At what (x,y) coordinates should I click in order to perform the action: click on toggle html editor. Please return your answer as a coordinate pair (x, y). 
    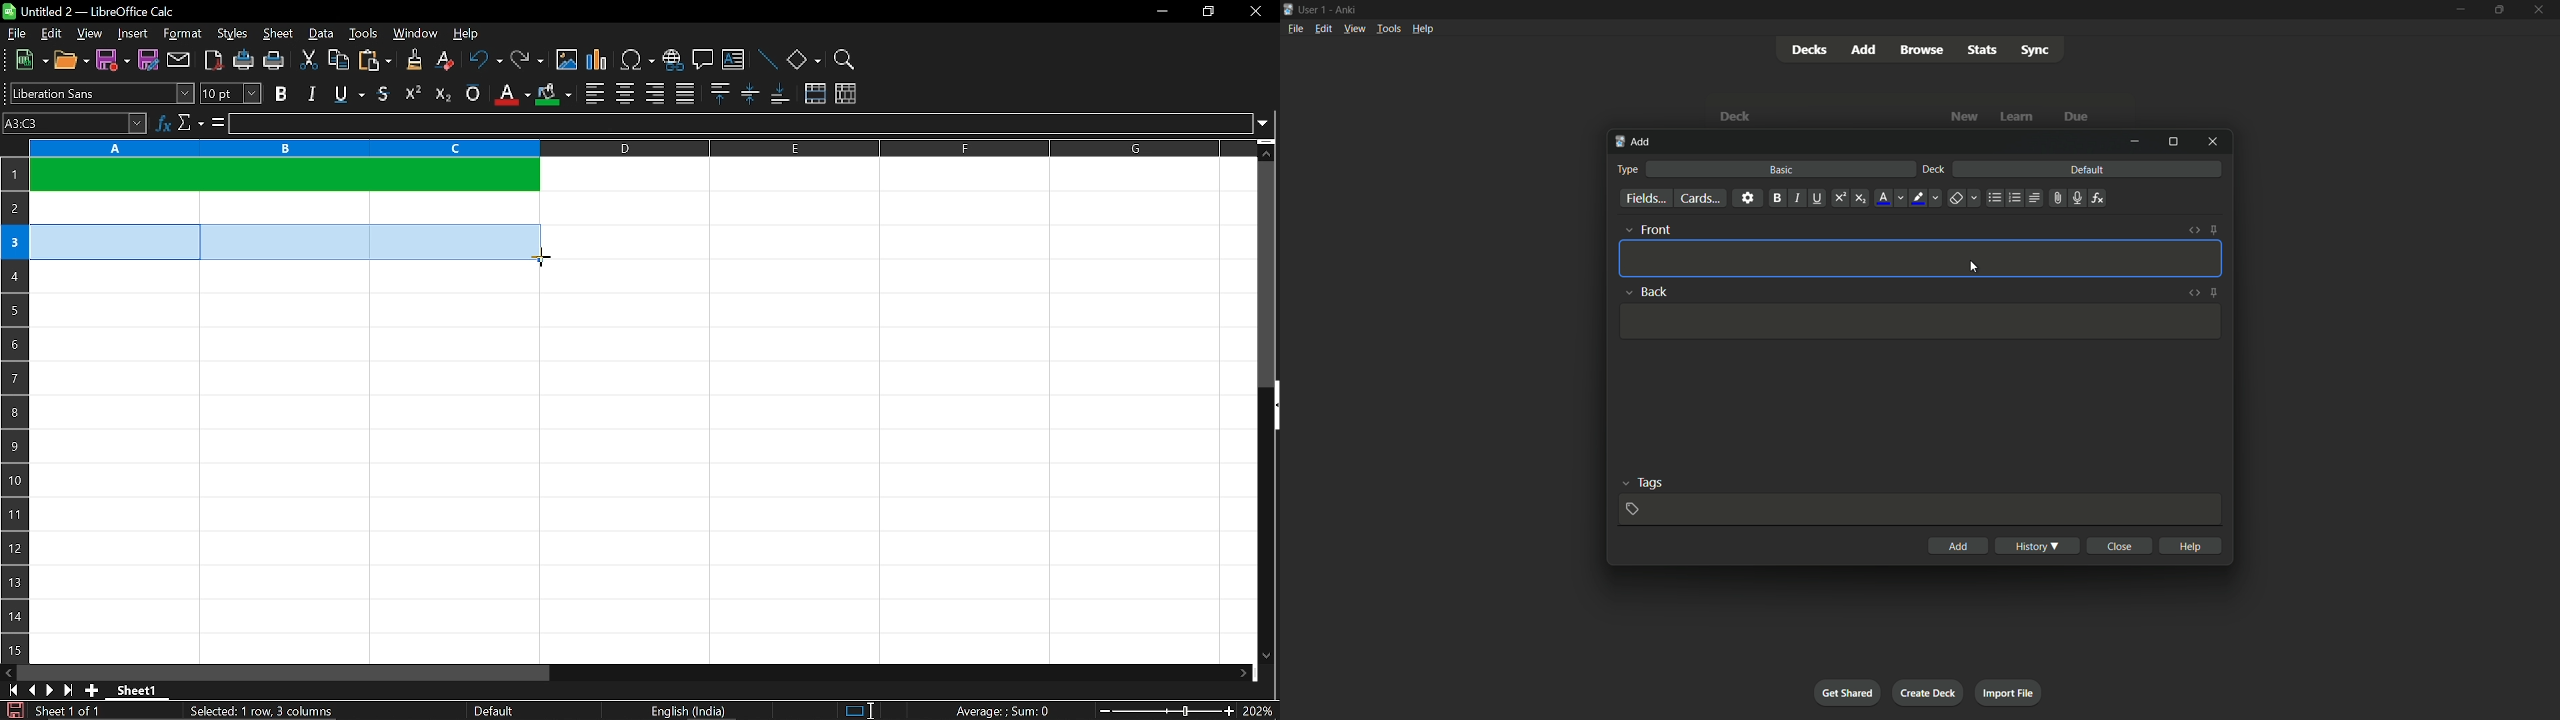
    Looking at the image, I should click on (2195, 230).